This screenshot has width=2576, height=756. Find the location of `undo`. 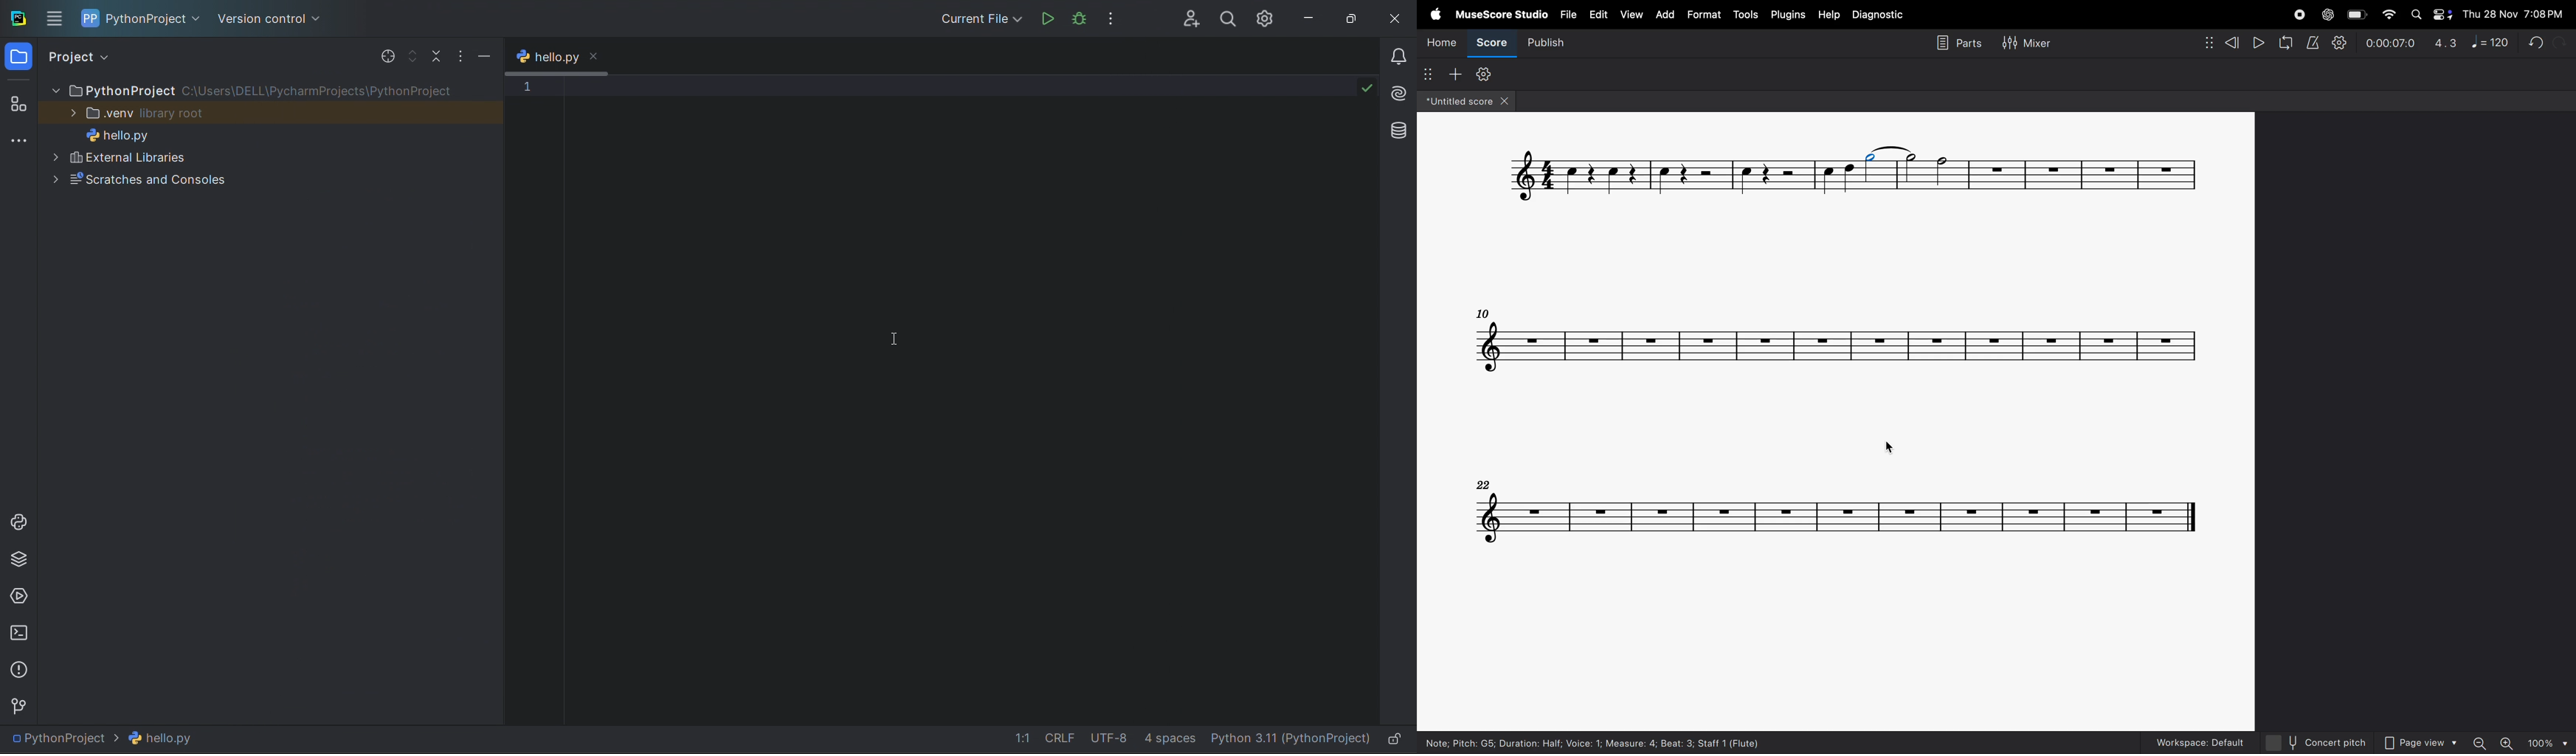

undo is located at coordinates (2536, 43).